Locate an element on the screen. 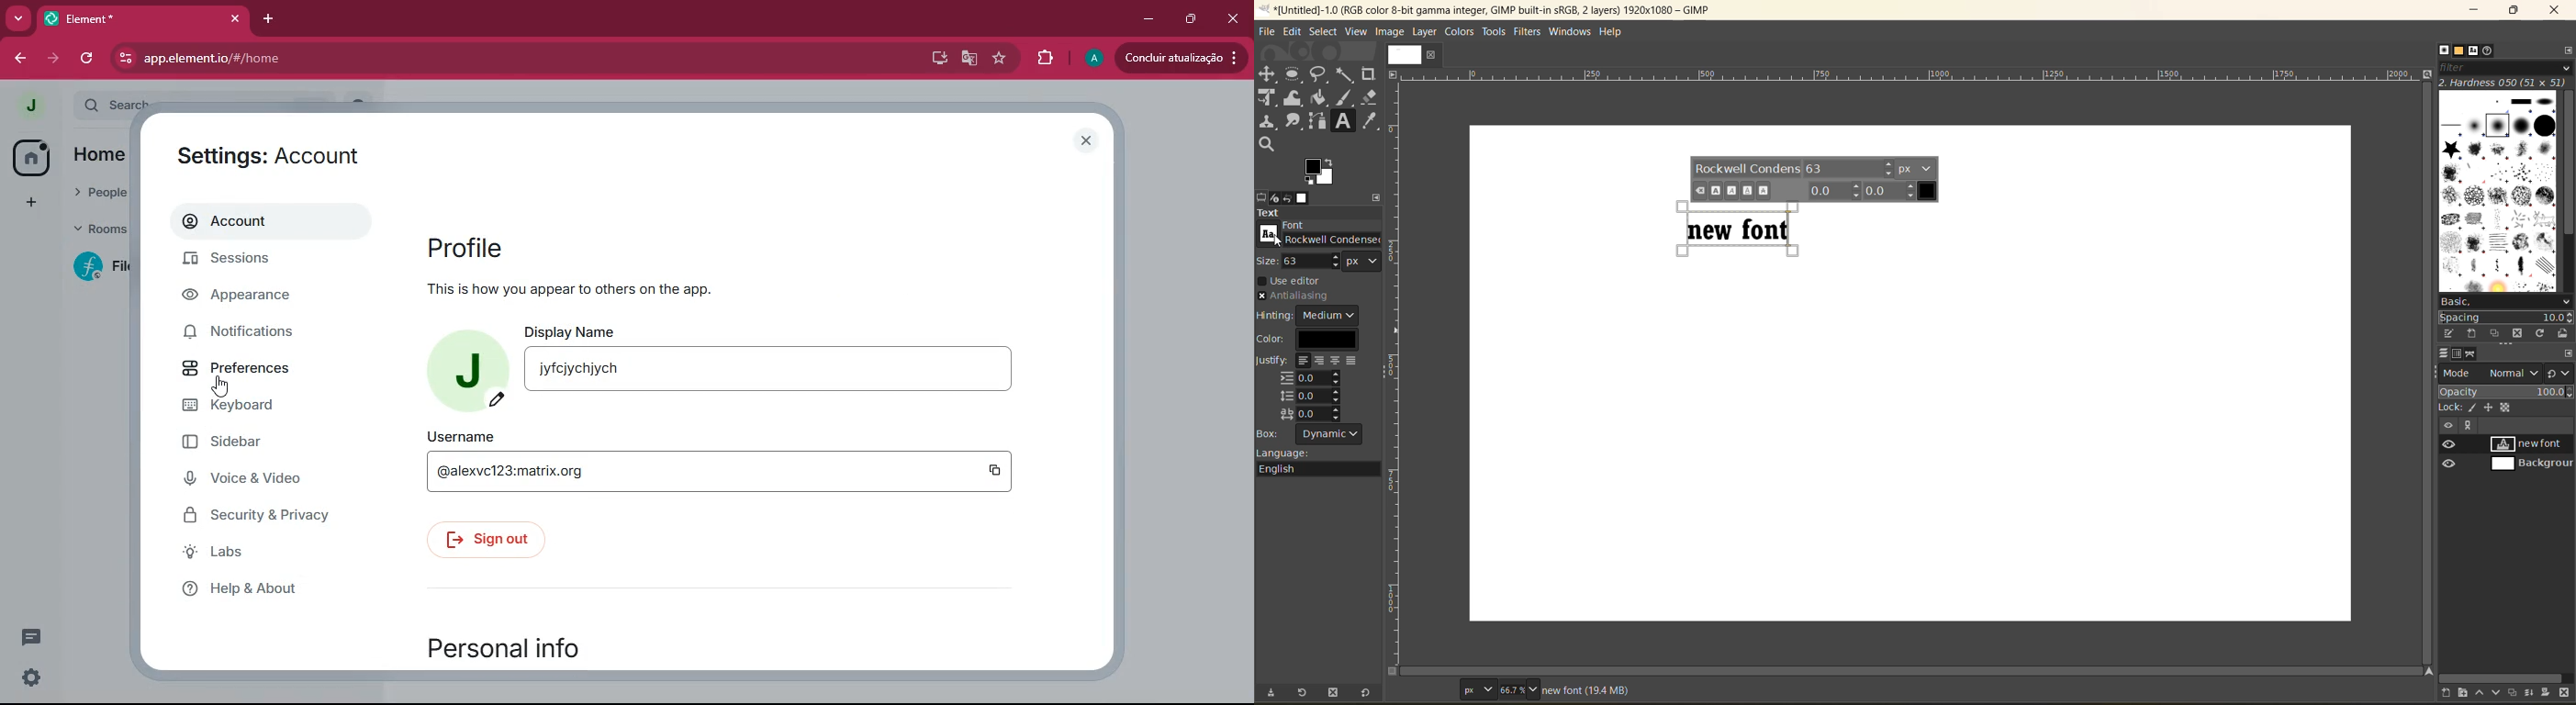 The image size is (2576, 728). maximize is located at coordinates (1193, 19).